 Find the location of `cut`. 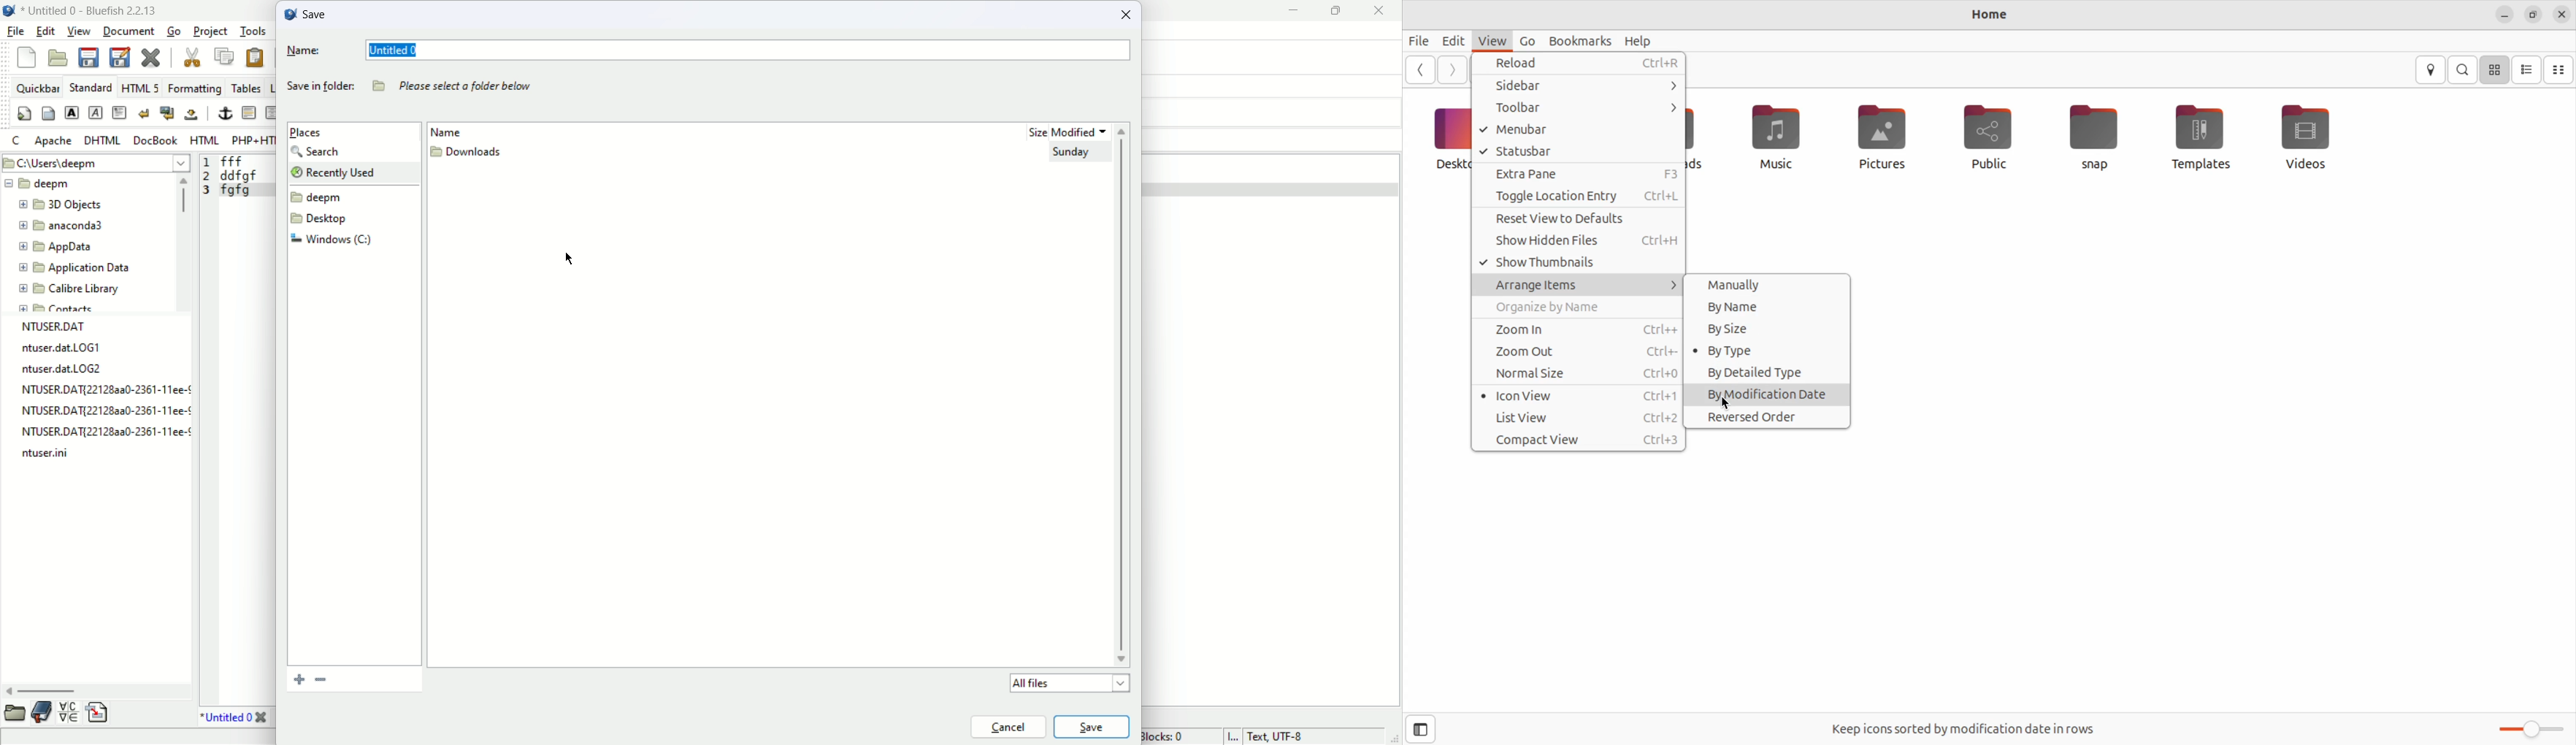

cut is located at coordinates (191, 57).